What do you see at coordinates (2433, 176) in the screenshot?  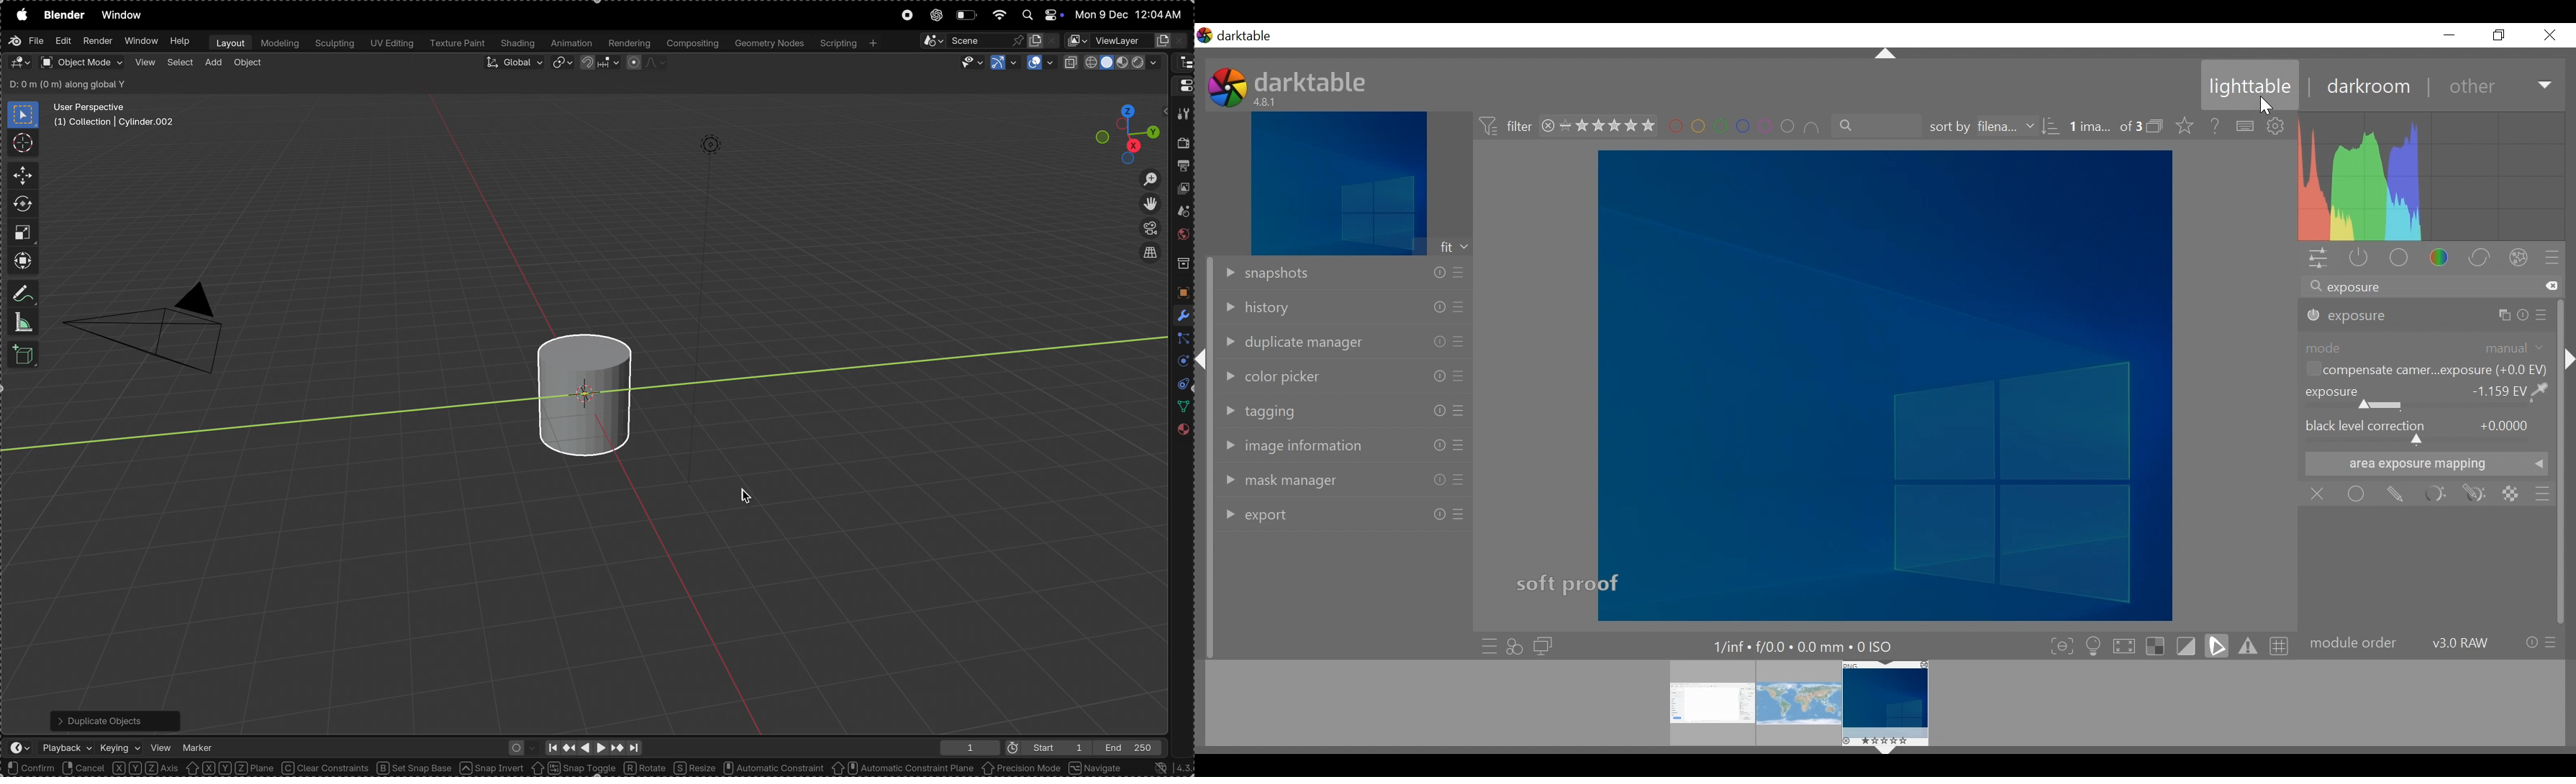 I see `histogram` at bounding box center [2433, 176].